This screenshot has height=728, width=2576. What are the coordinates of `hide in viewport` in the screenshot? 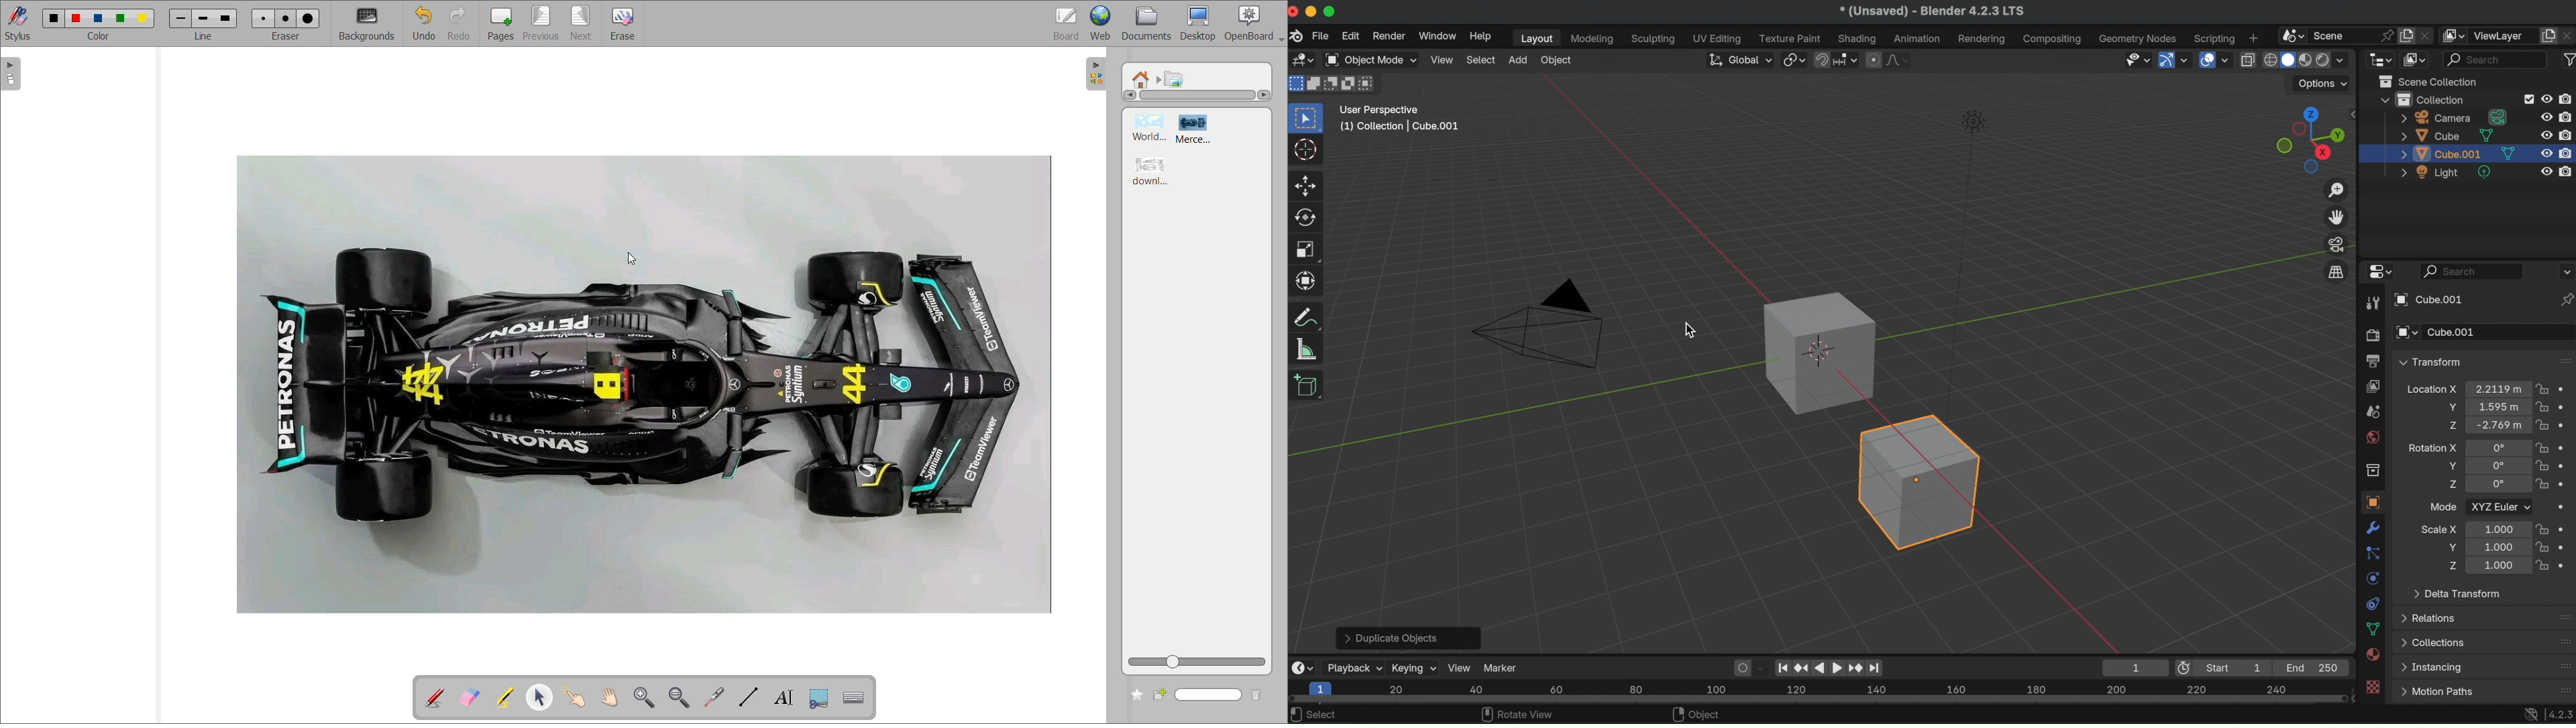 It's located at (2546, 116).